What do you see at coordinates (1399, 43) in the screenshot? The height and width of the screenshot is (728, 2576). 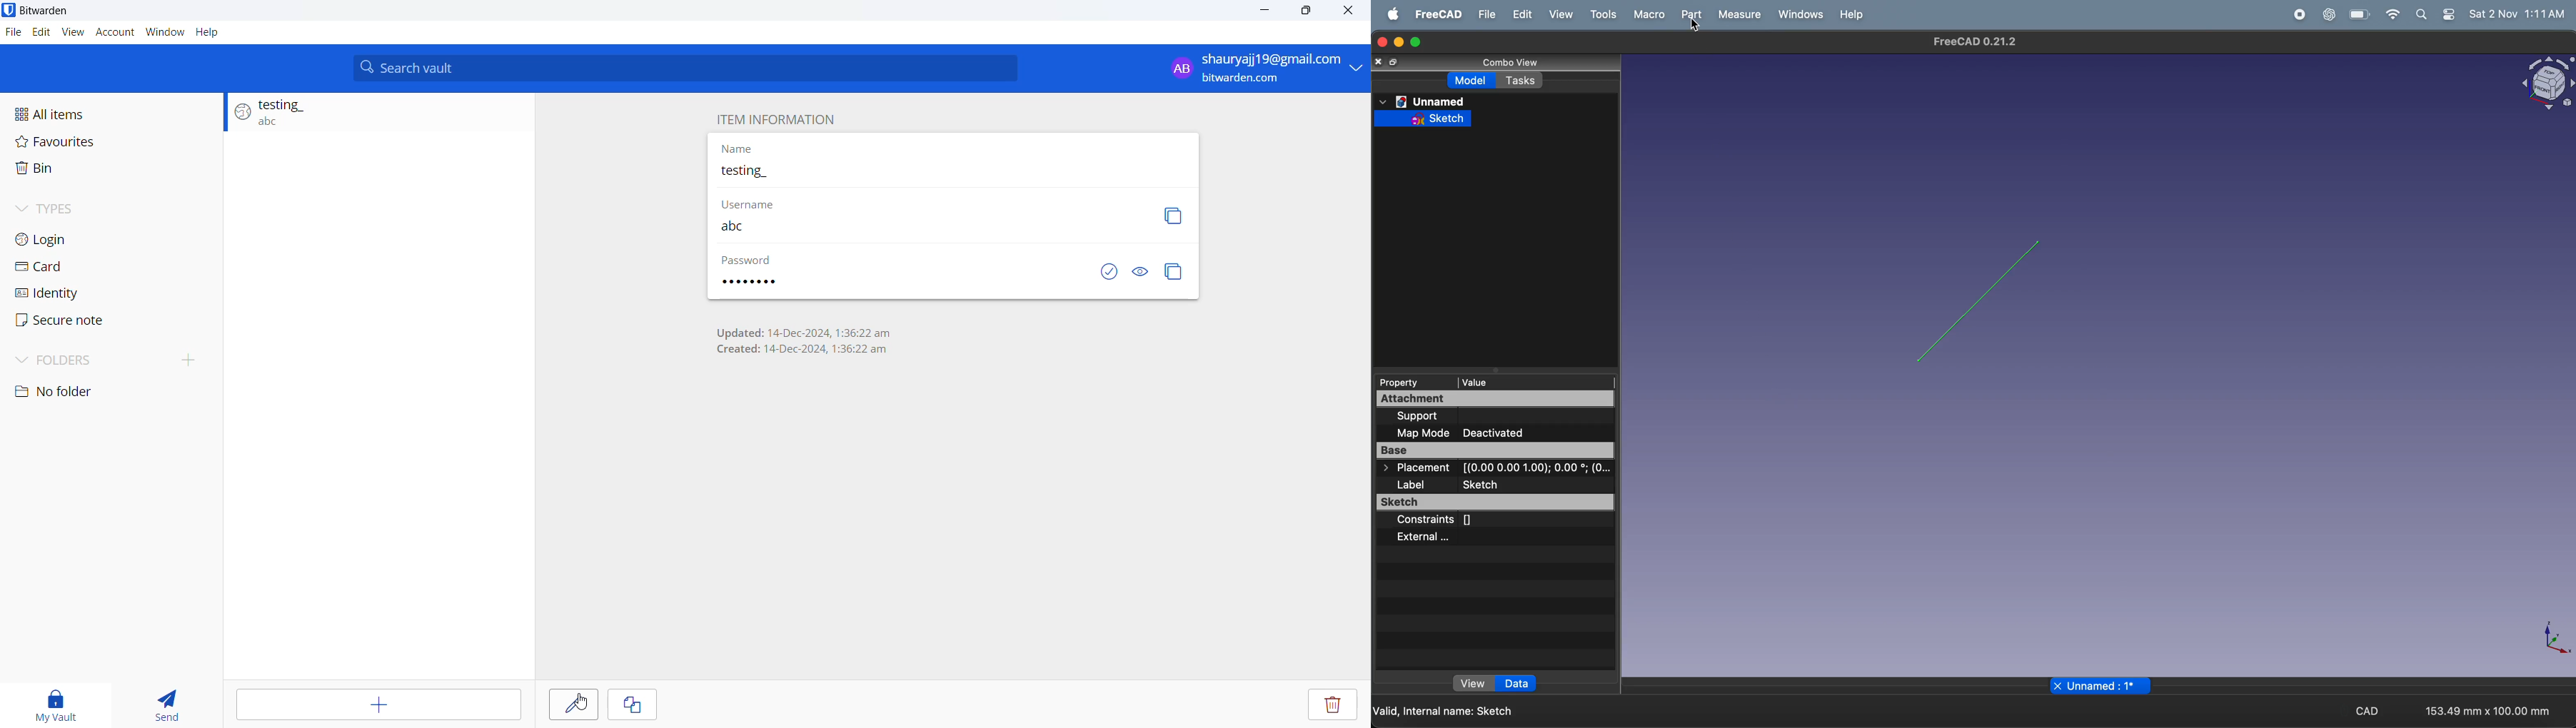 I see `minimize` at bounding box center [1399, 43].